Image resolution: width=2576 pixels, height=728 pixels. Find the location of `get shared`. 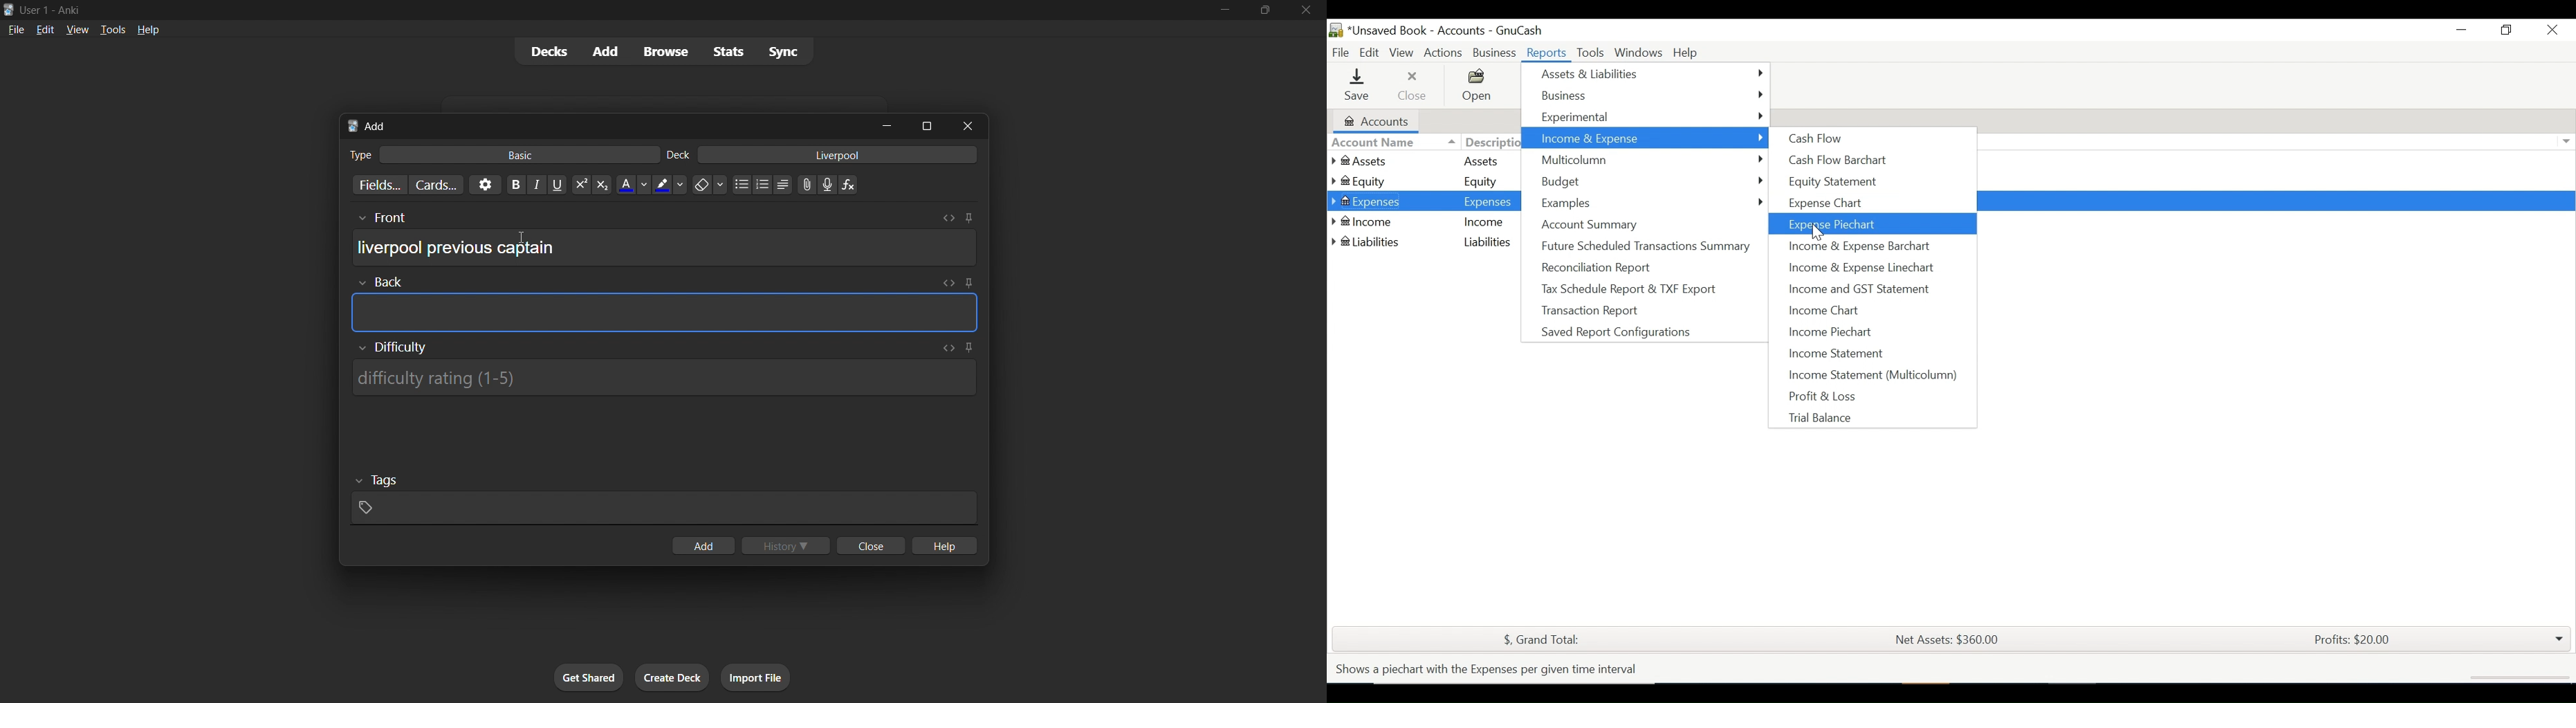

get shared is located at coordinates (590, 678).